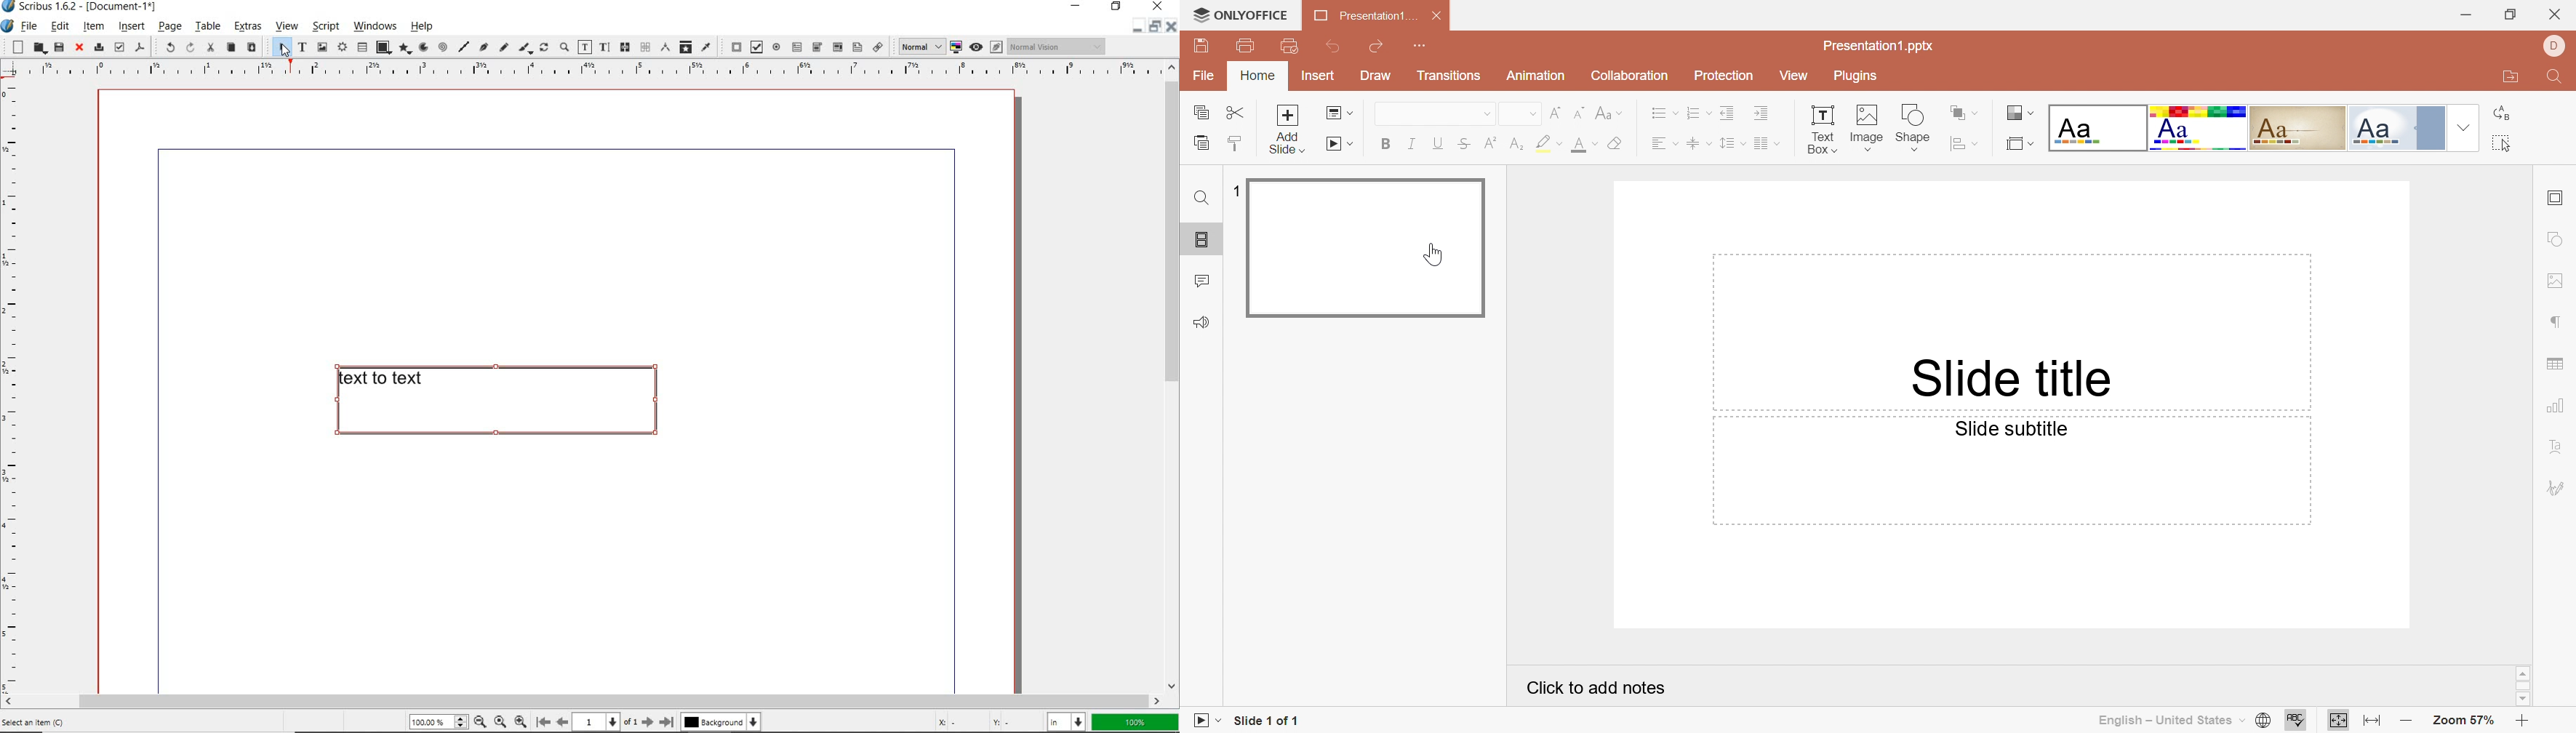 The image size is (2576, 756). What do you see at coordinates (1975, 112) in the screenshot?
I see `Drop Down` at bounding box center [1975, 112].